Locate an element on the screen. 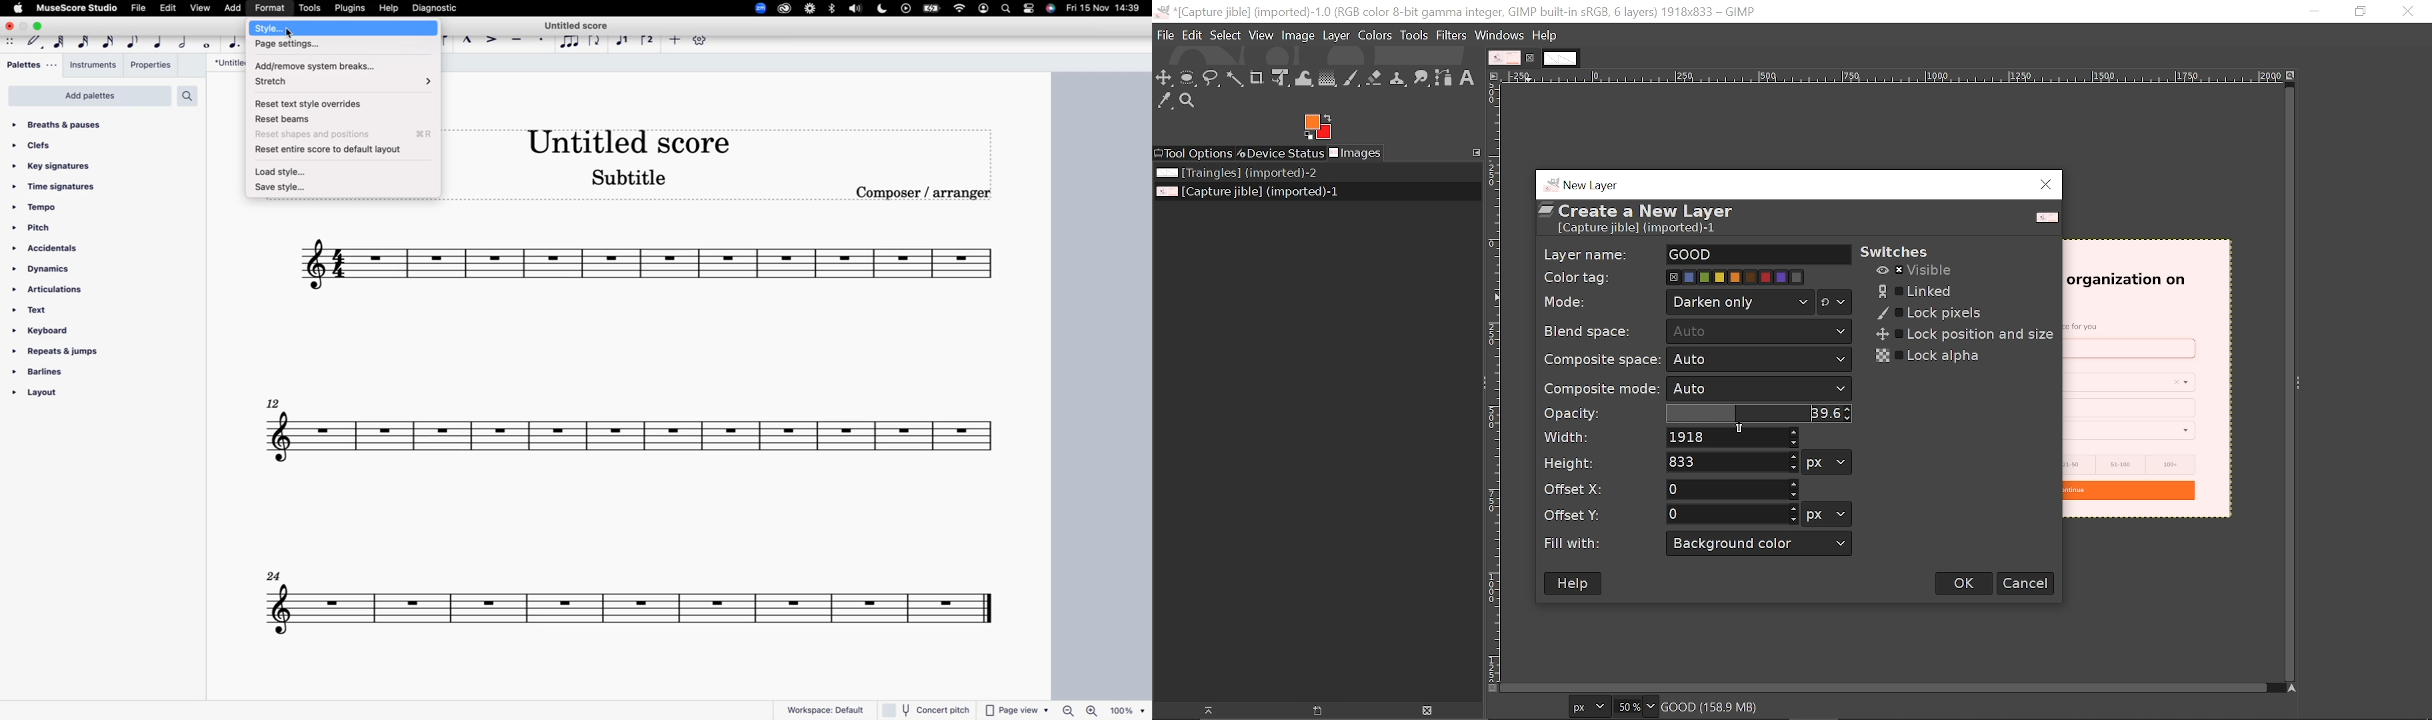 The height and width of the screenshot is (728, 2436). palettes is located at coordinates (32, 64).